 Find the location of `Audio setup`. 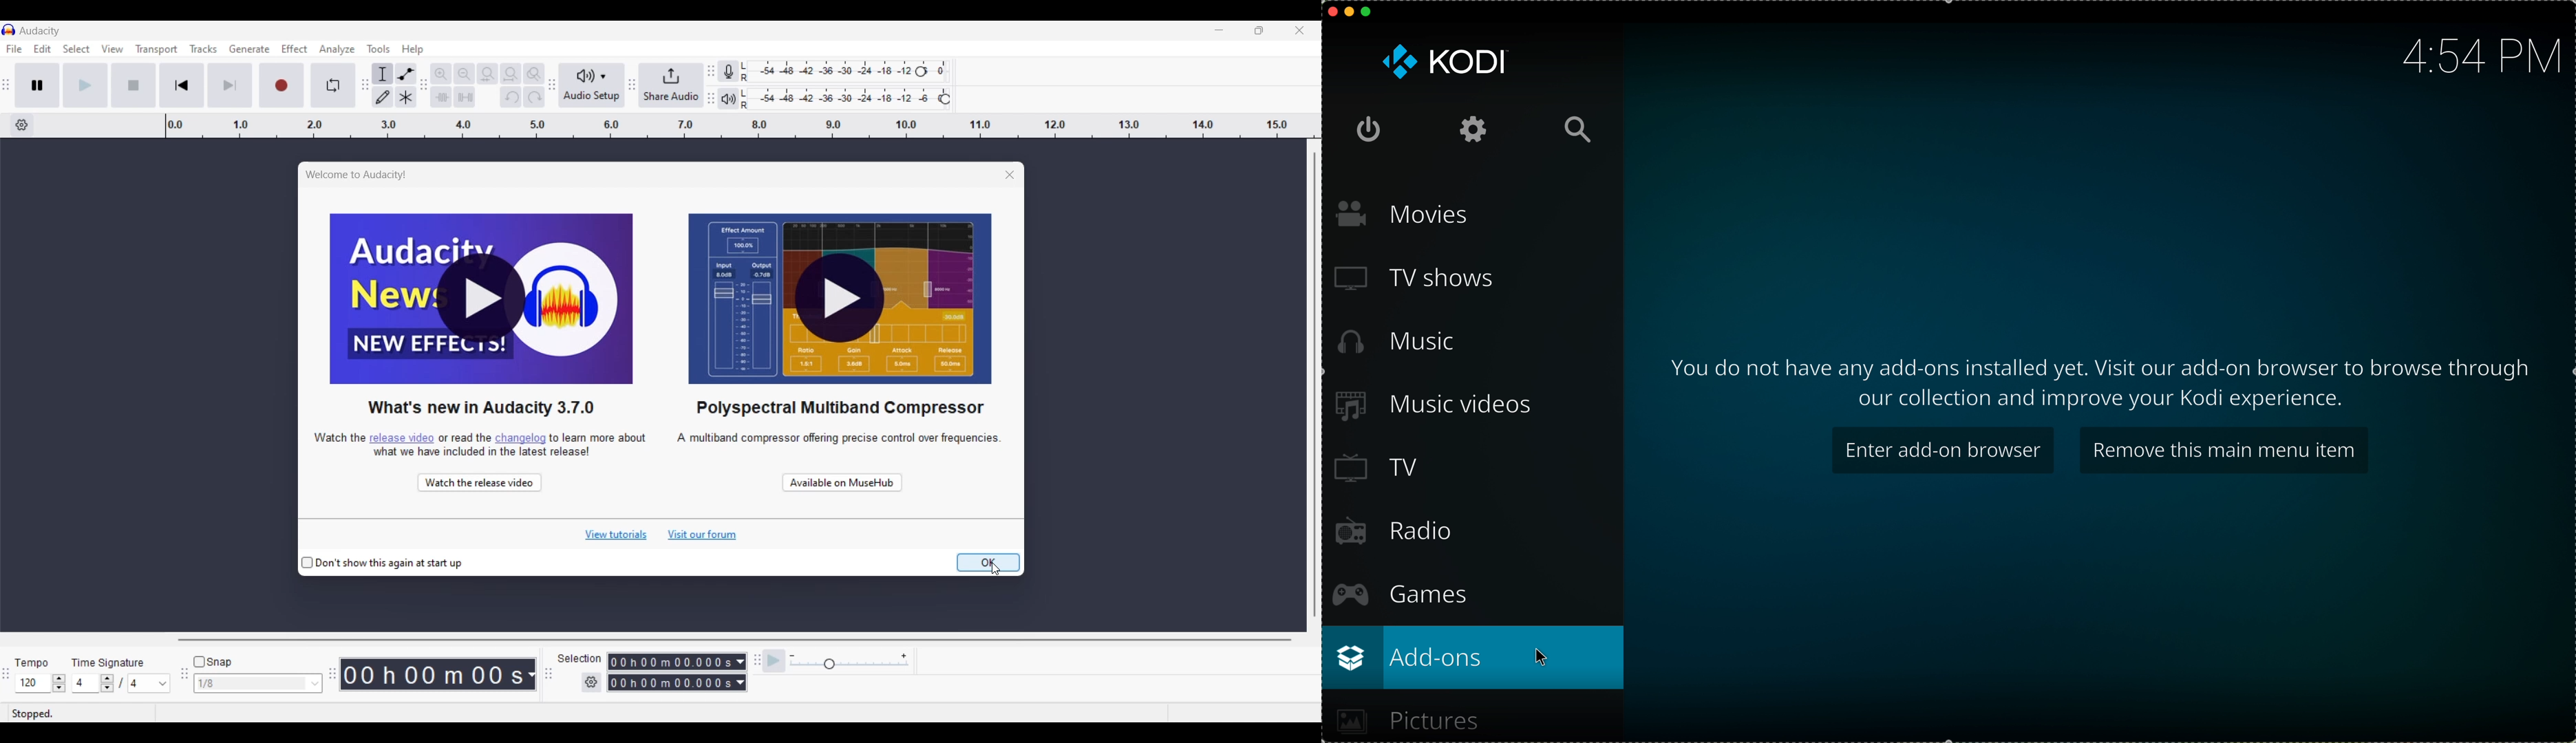

Audio setup is located at coordinates (591, 86).